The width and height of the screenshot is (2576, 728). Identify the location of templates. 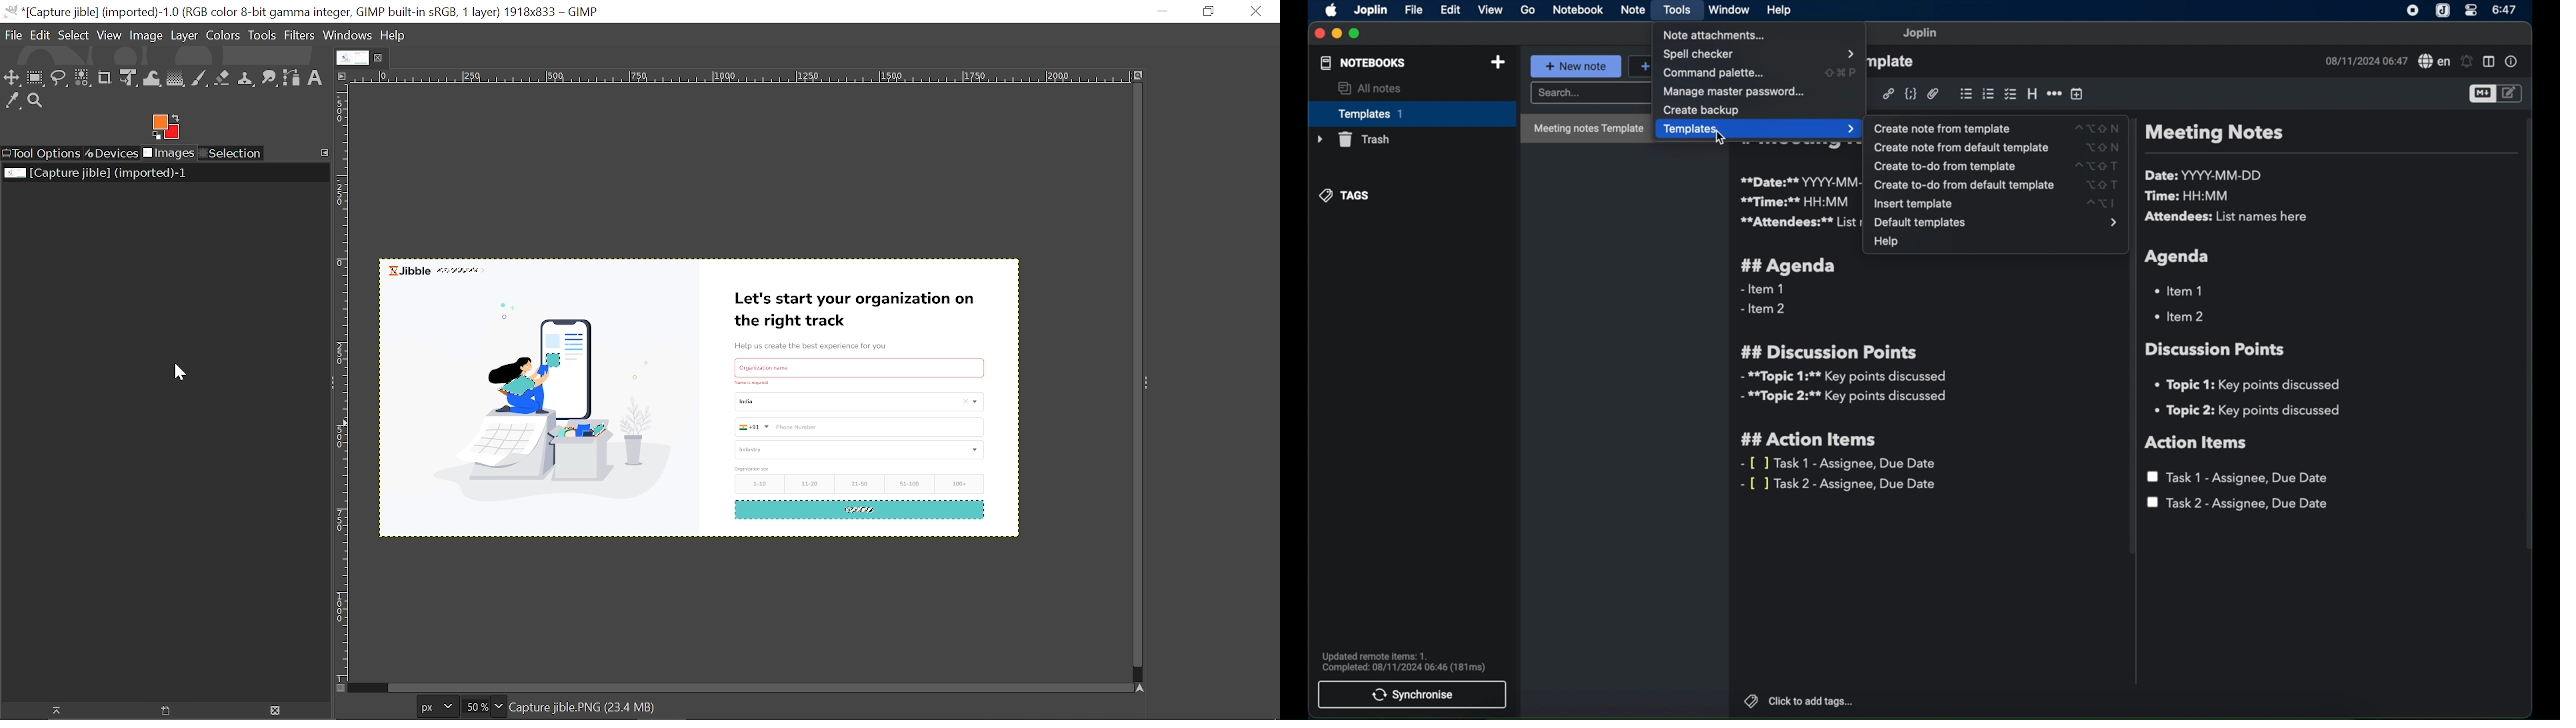
(1759, 129).